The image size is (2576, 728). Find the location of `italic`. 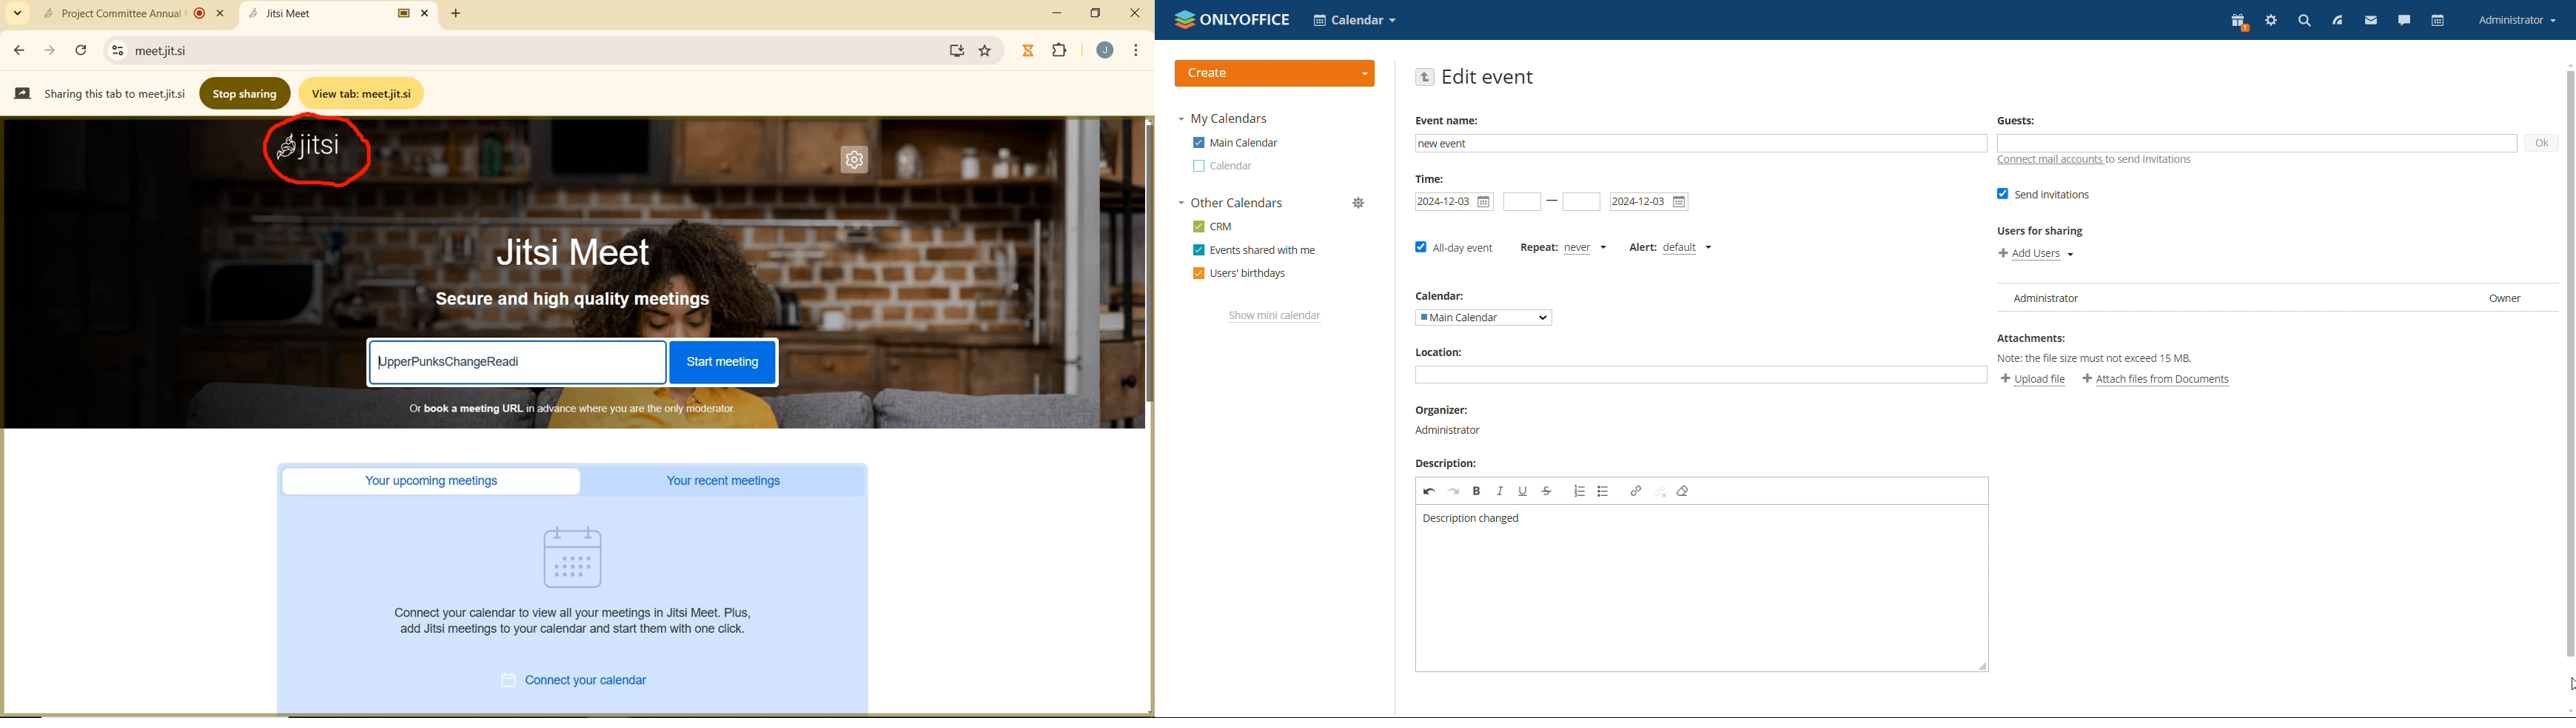

italic is located at coordinates (1500, 491).